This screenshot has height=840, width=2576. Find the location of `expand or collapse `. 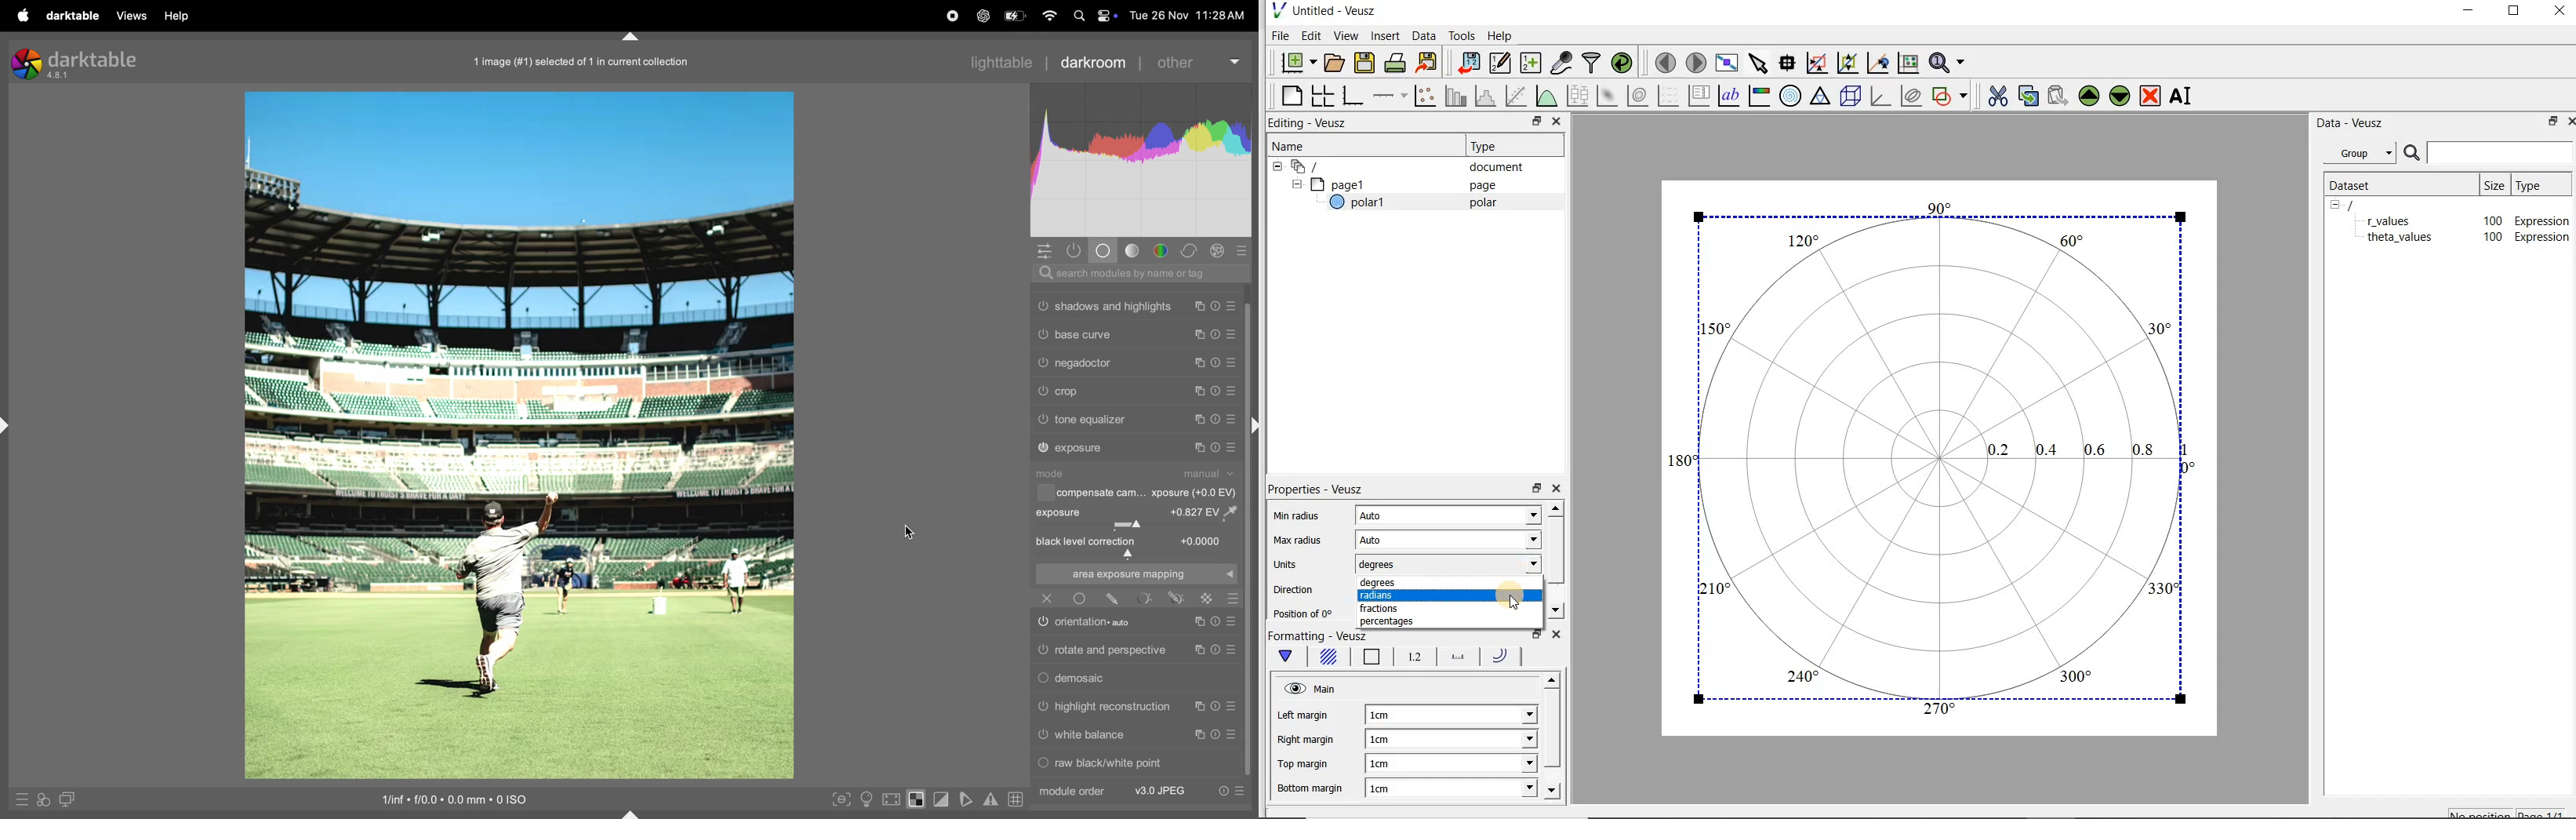

expand or collapse  is located at coordinates (8, 427).